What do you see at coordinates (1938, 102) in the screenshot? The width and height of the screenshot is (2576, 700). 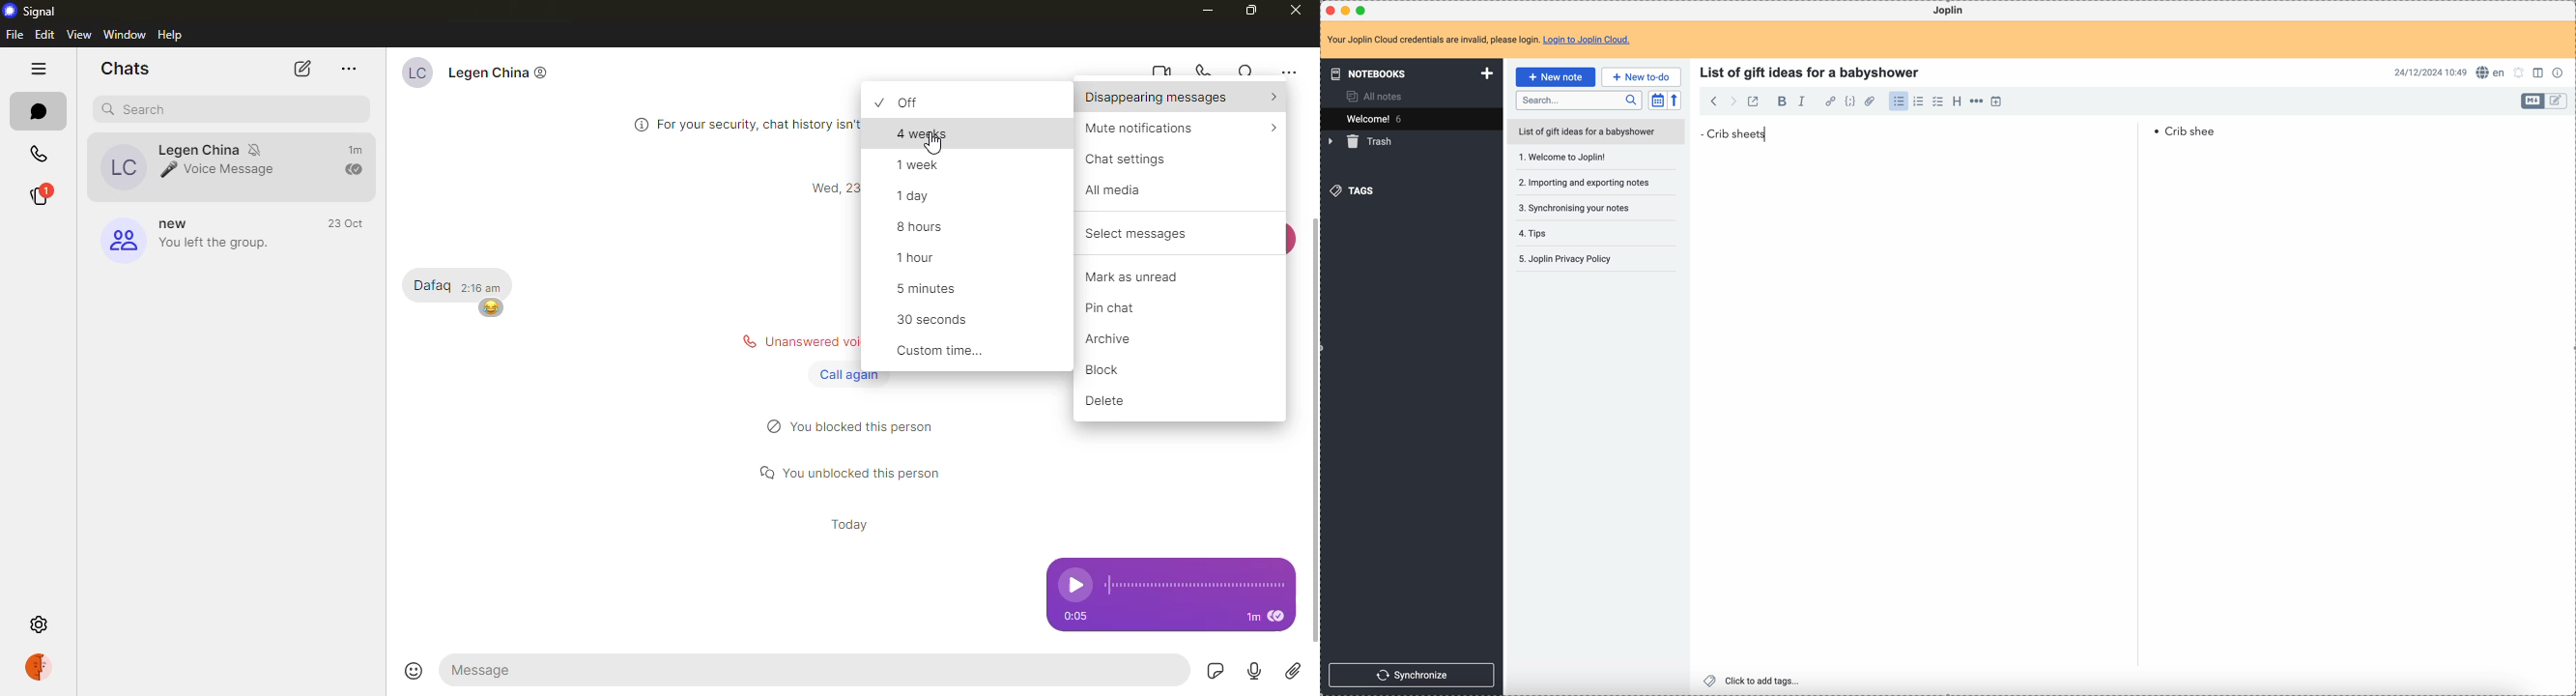 I see `checklist` at bounding box center [1938, 102].